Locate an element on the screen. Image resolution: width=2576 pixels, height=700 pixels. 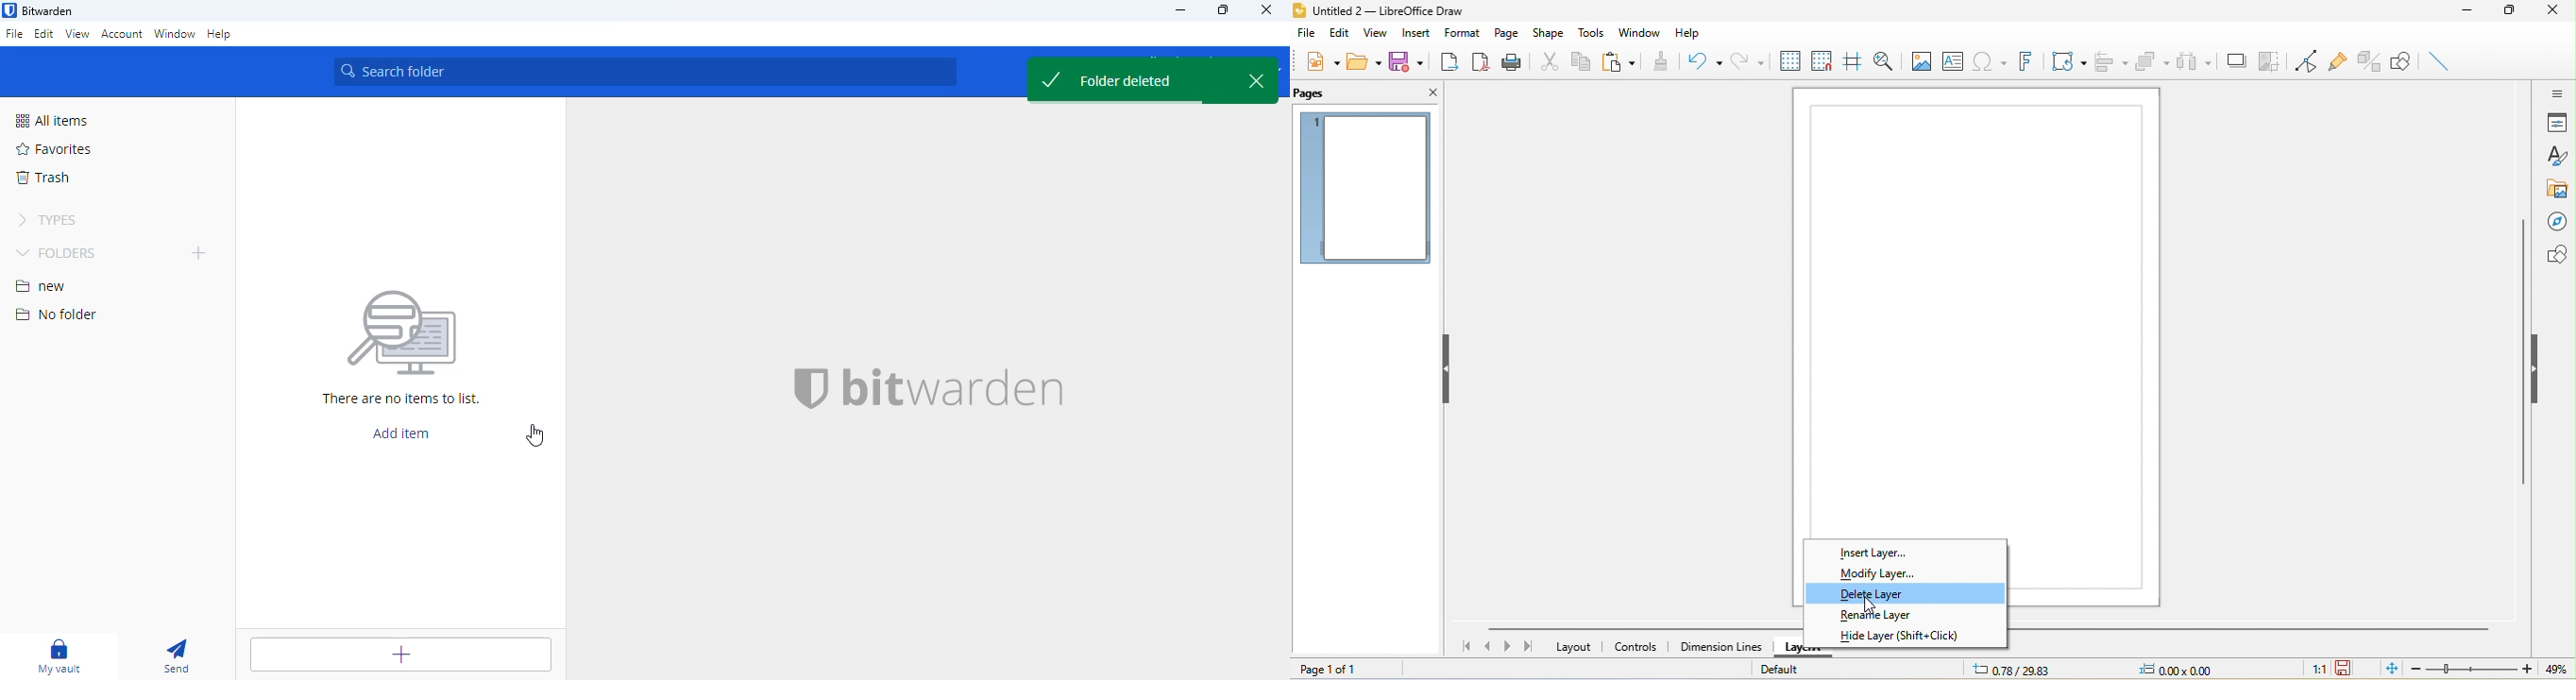
view is located at coordinates (1374, 35).